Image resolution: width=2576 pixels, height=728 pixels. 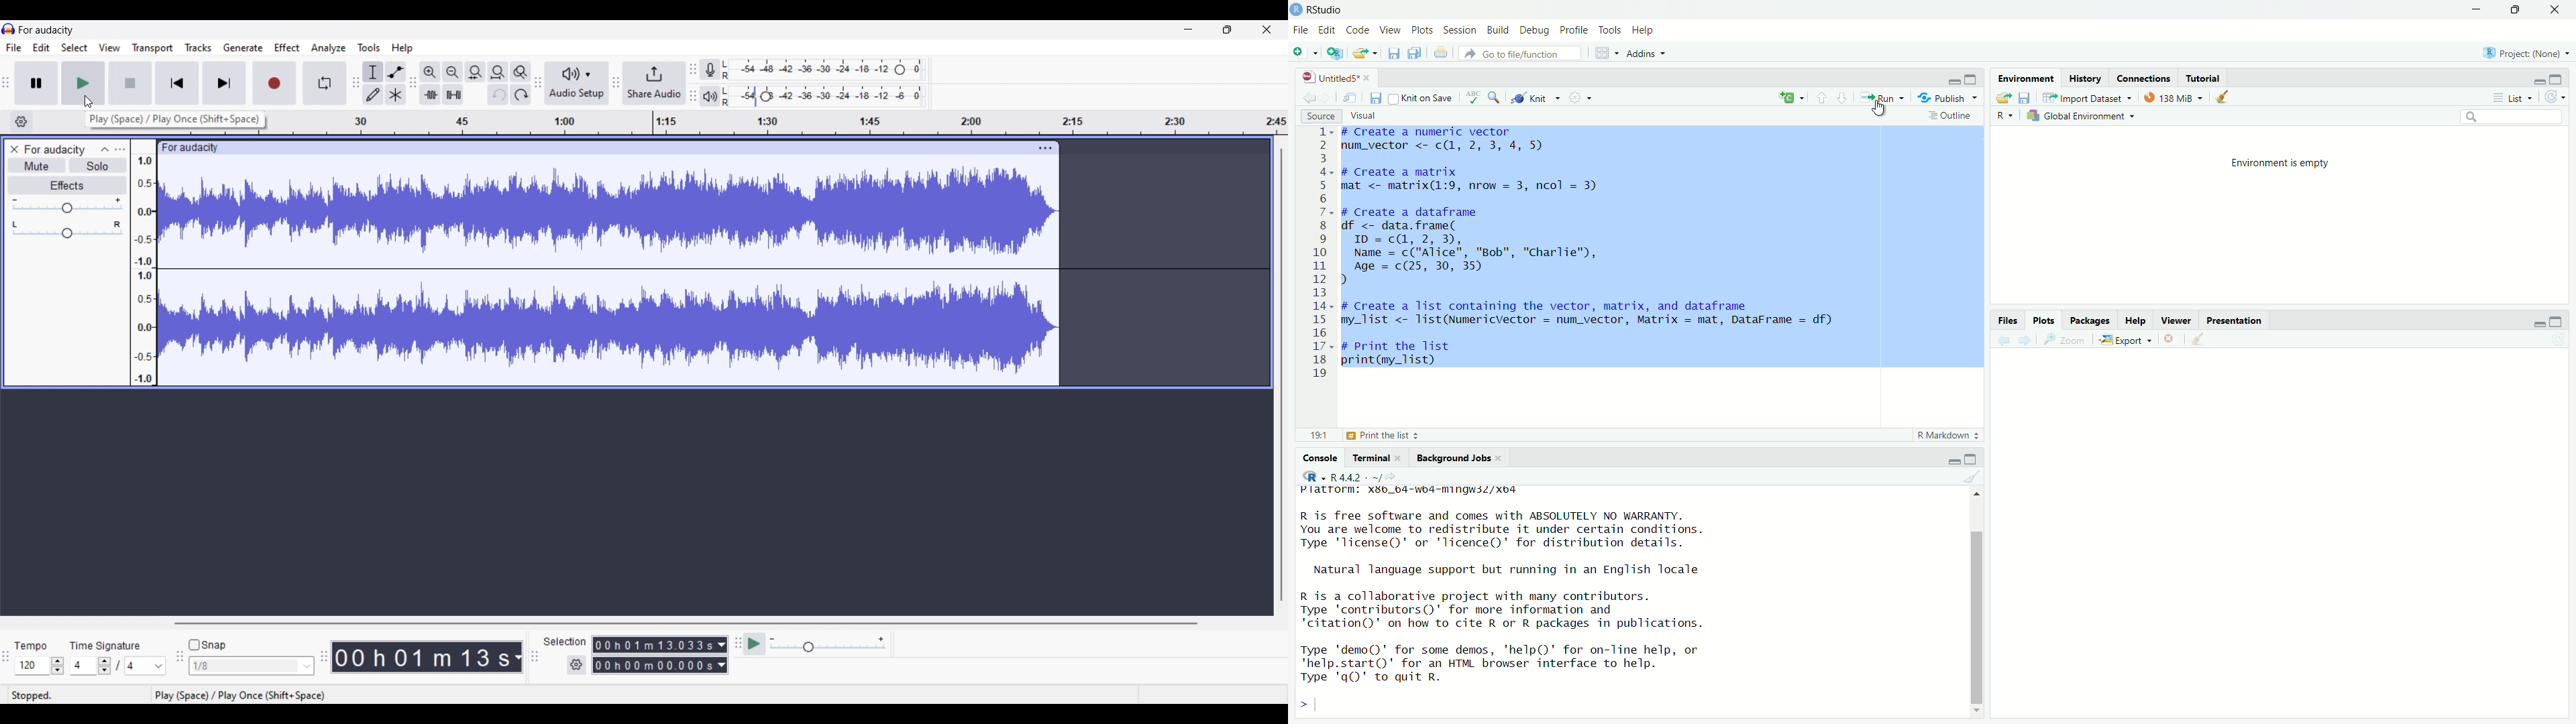 I want to click on {istory, so click(x=2086, y=78).